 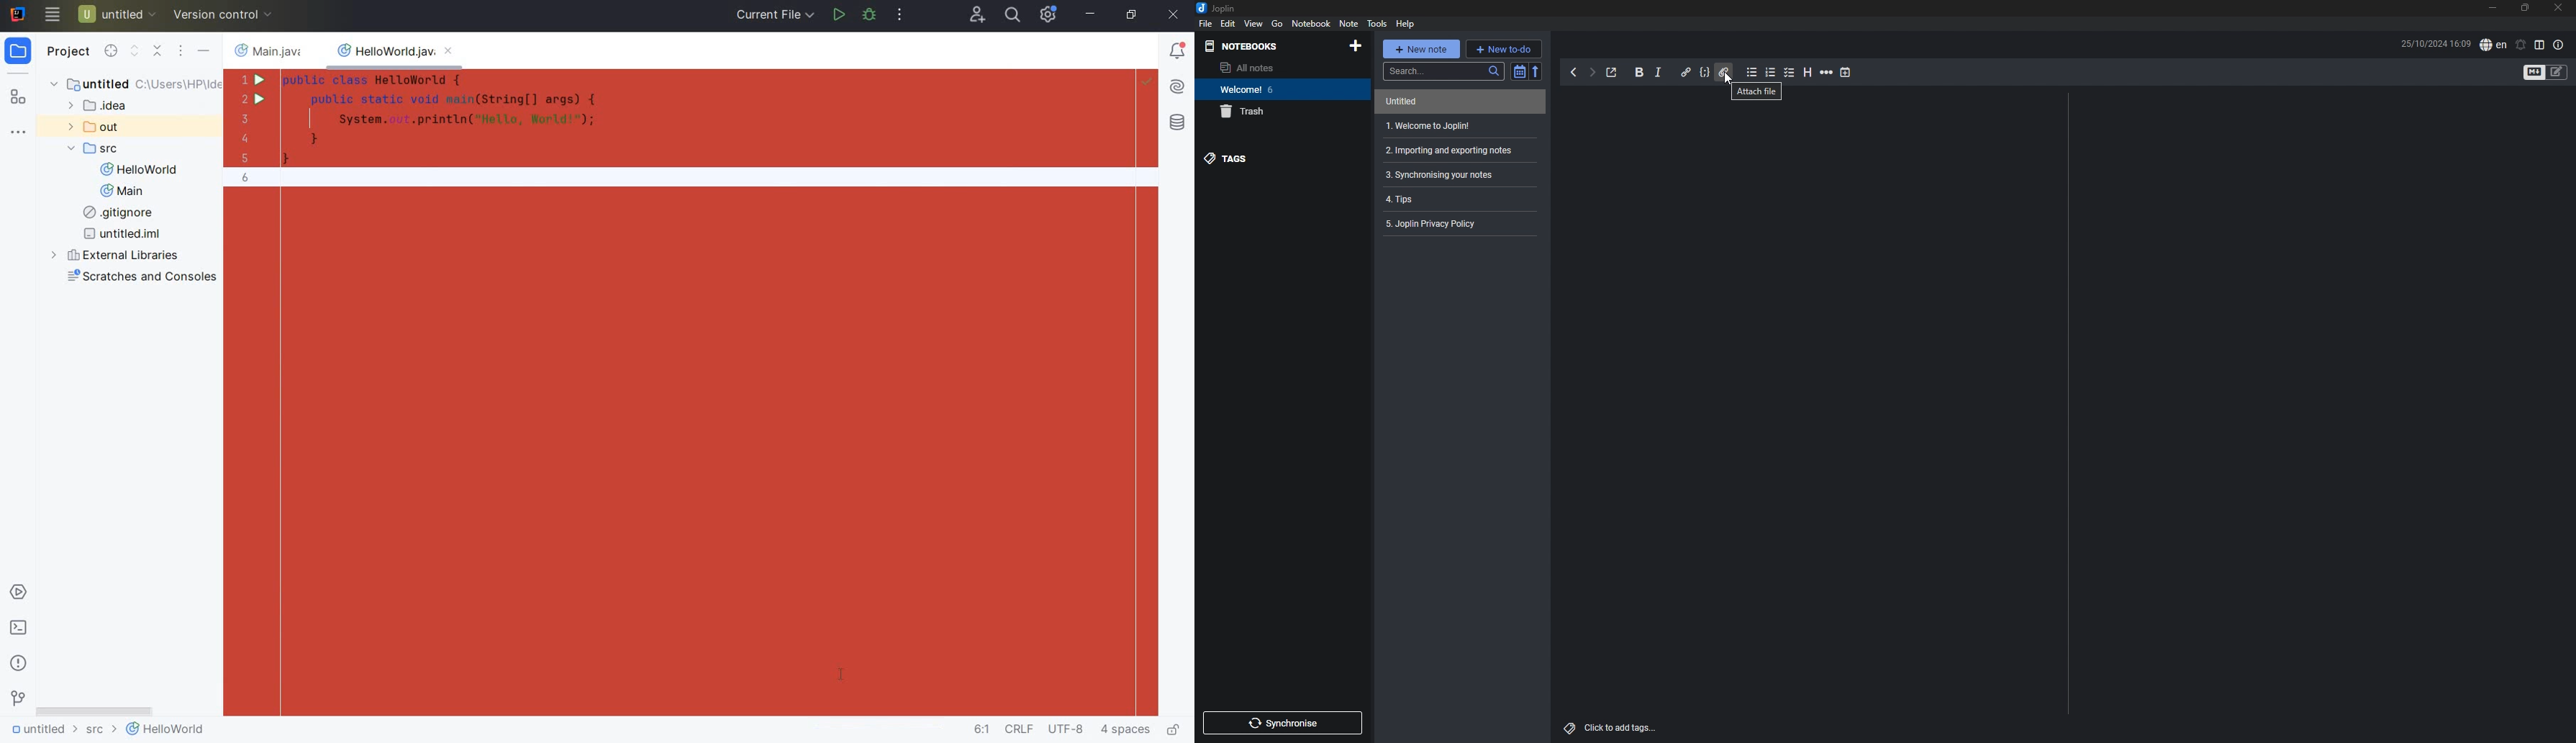 What do you see at coordinates (1448, 176) in the screenshot?
I see `3. Synchronising your notes` at bounding box center [1448, 176].